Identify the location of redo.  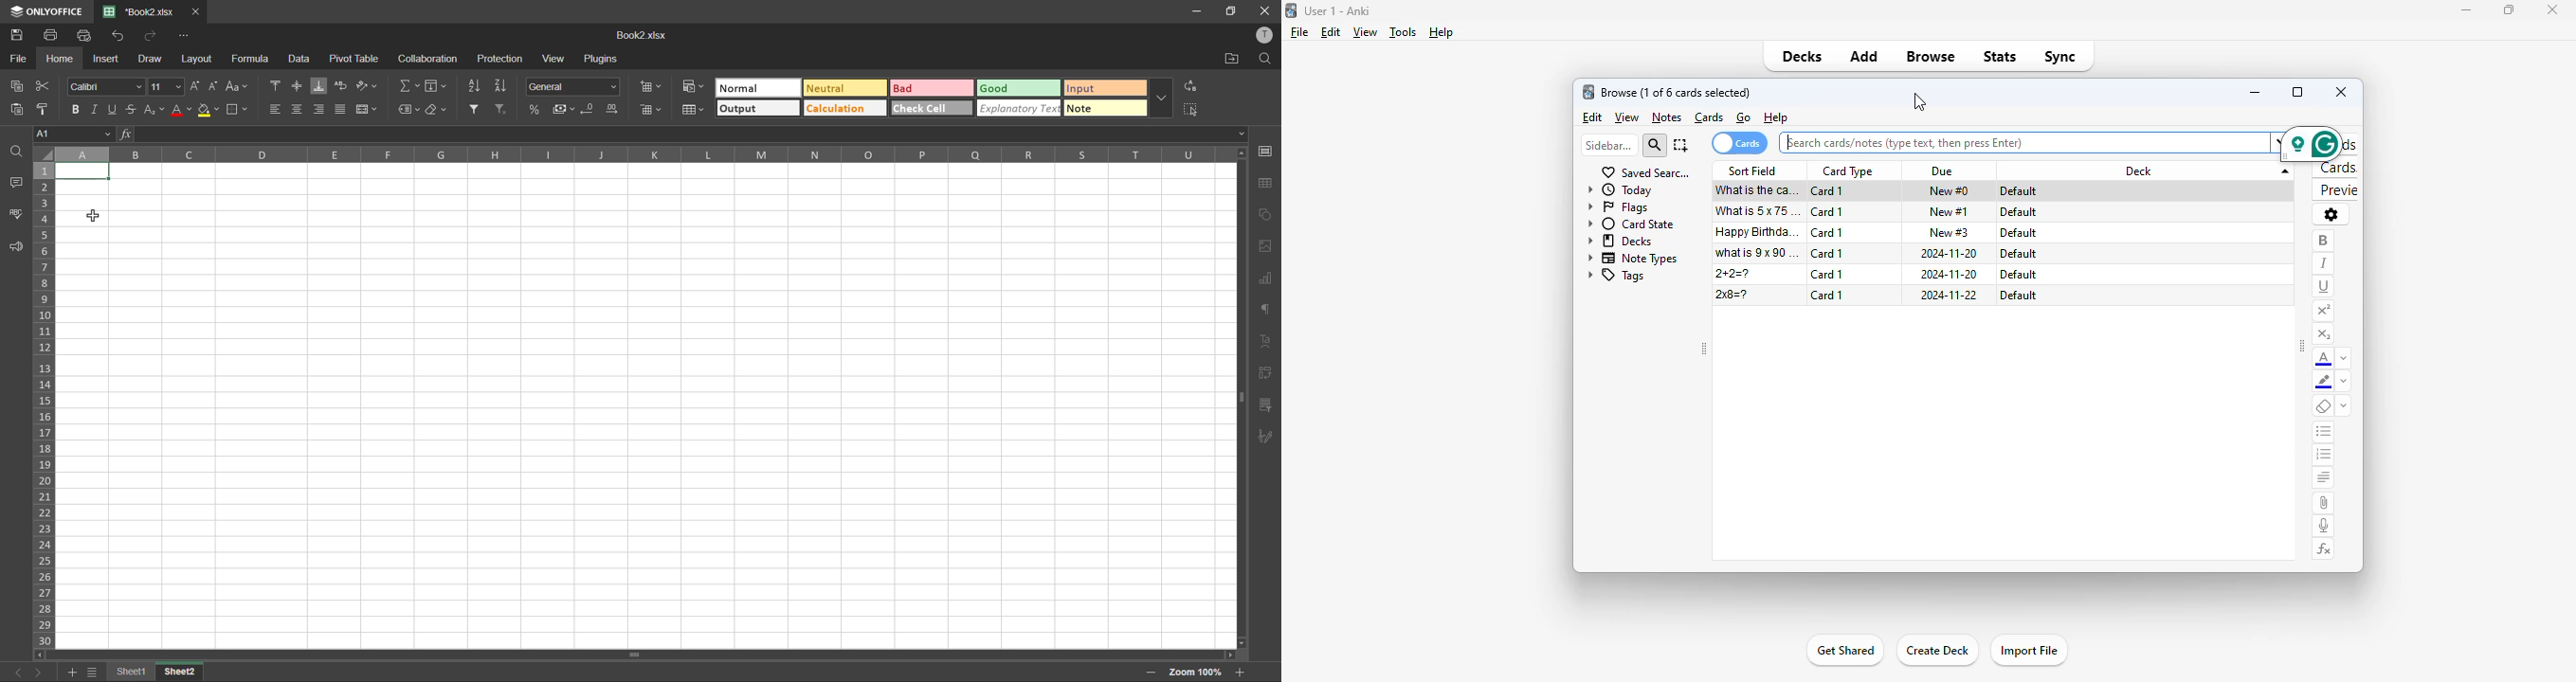
(151, 36).